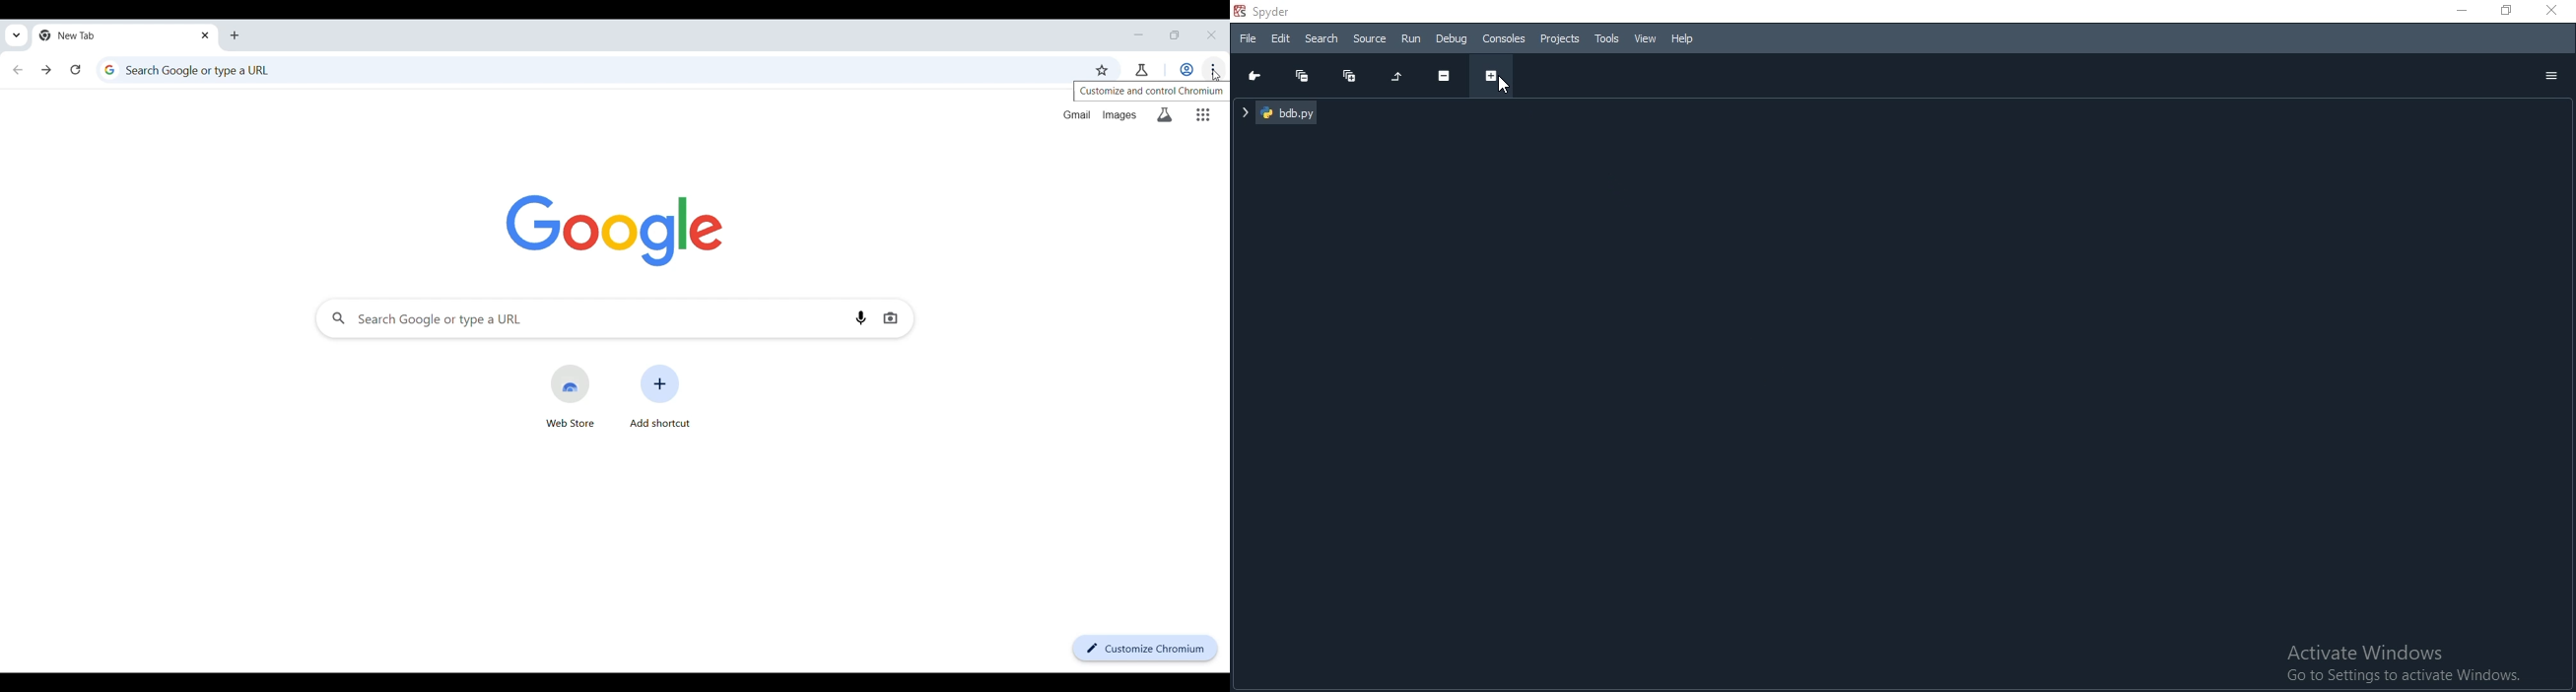 The height and width of the screenshot is (700, 2576). I want to click on minimise, so click(2460, 10).